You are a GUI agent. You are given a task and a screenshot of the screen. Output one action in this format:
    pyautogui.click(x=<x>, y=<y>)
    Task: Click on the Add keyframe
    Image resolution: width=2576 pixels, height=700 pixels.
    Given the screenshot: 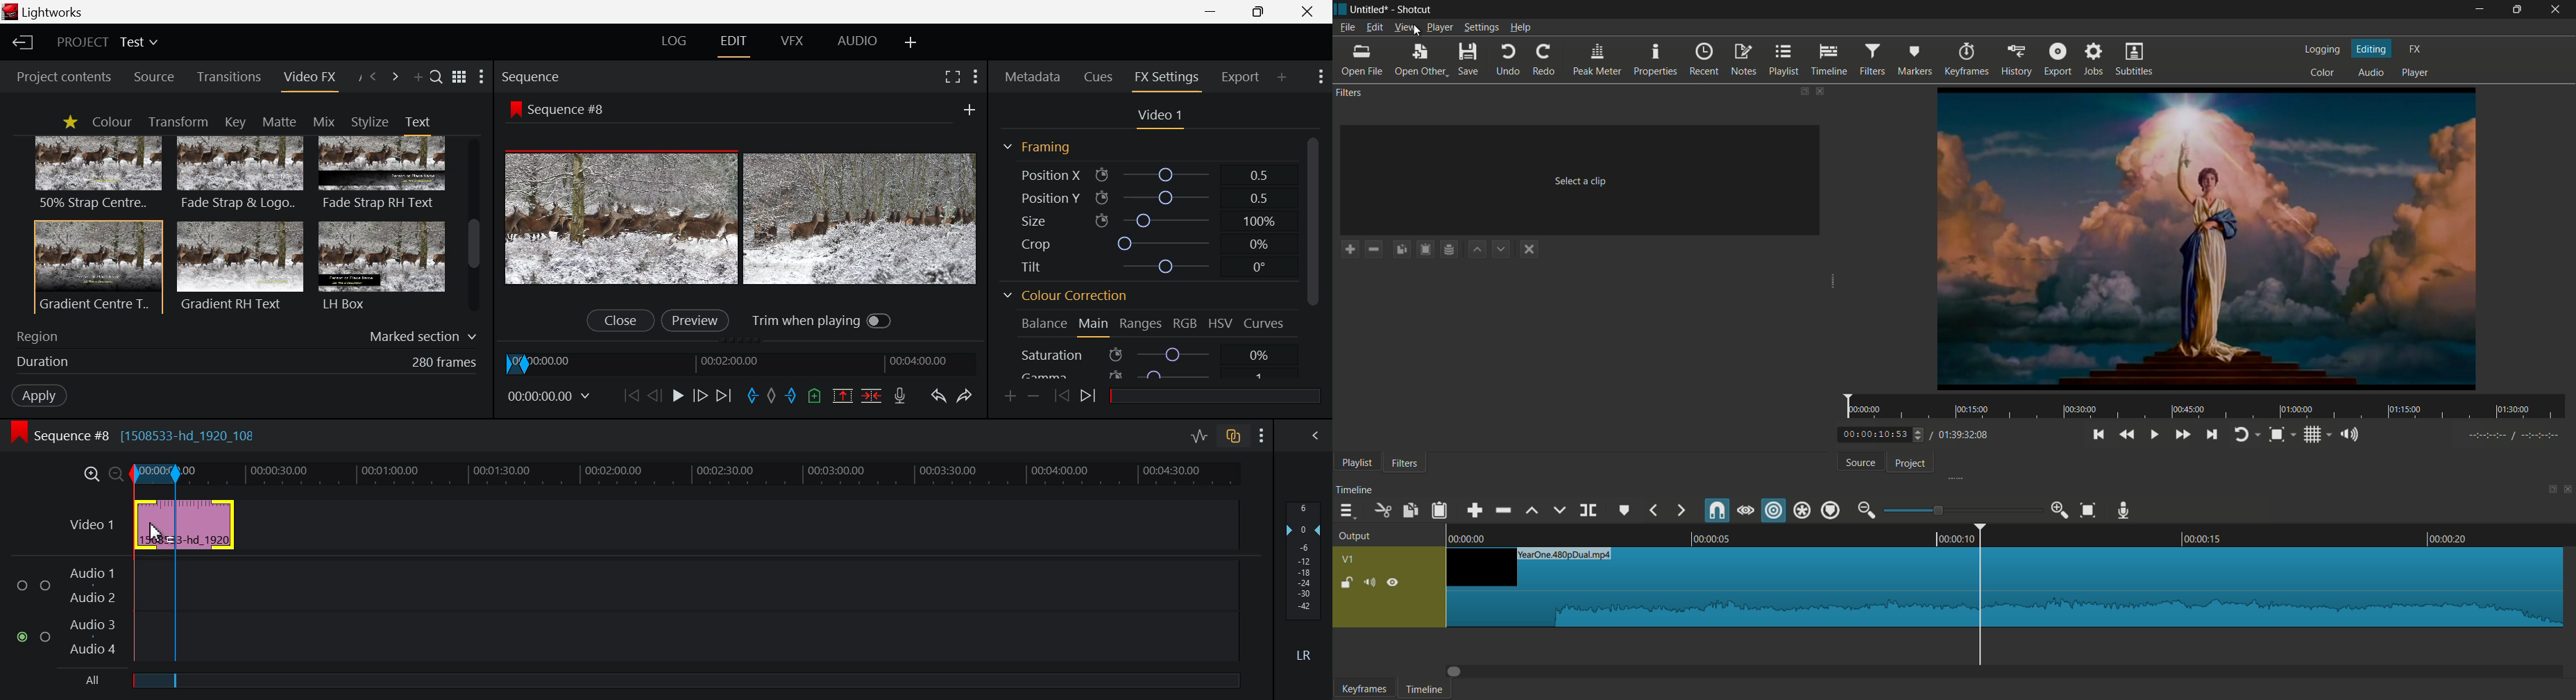 What is the action you would take?
    pyautogui.click(x=1008, y=395)
    